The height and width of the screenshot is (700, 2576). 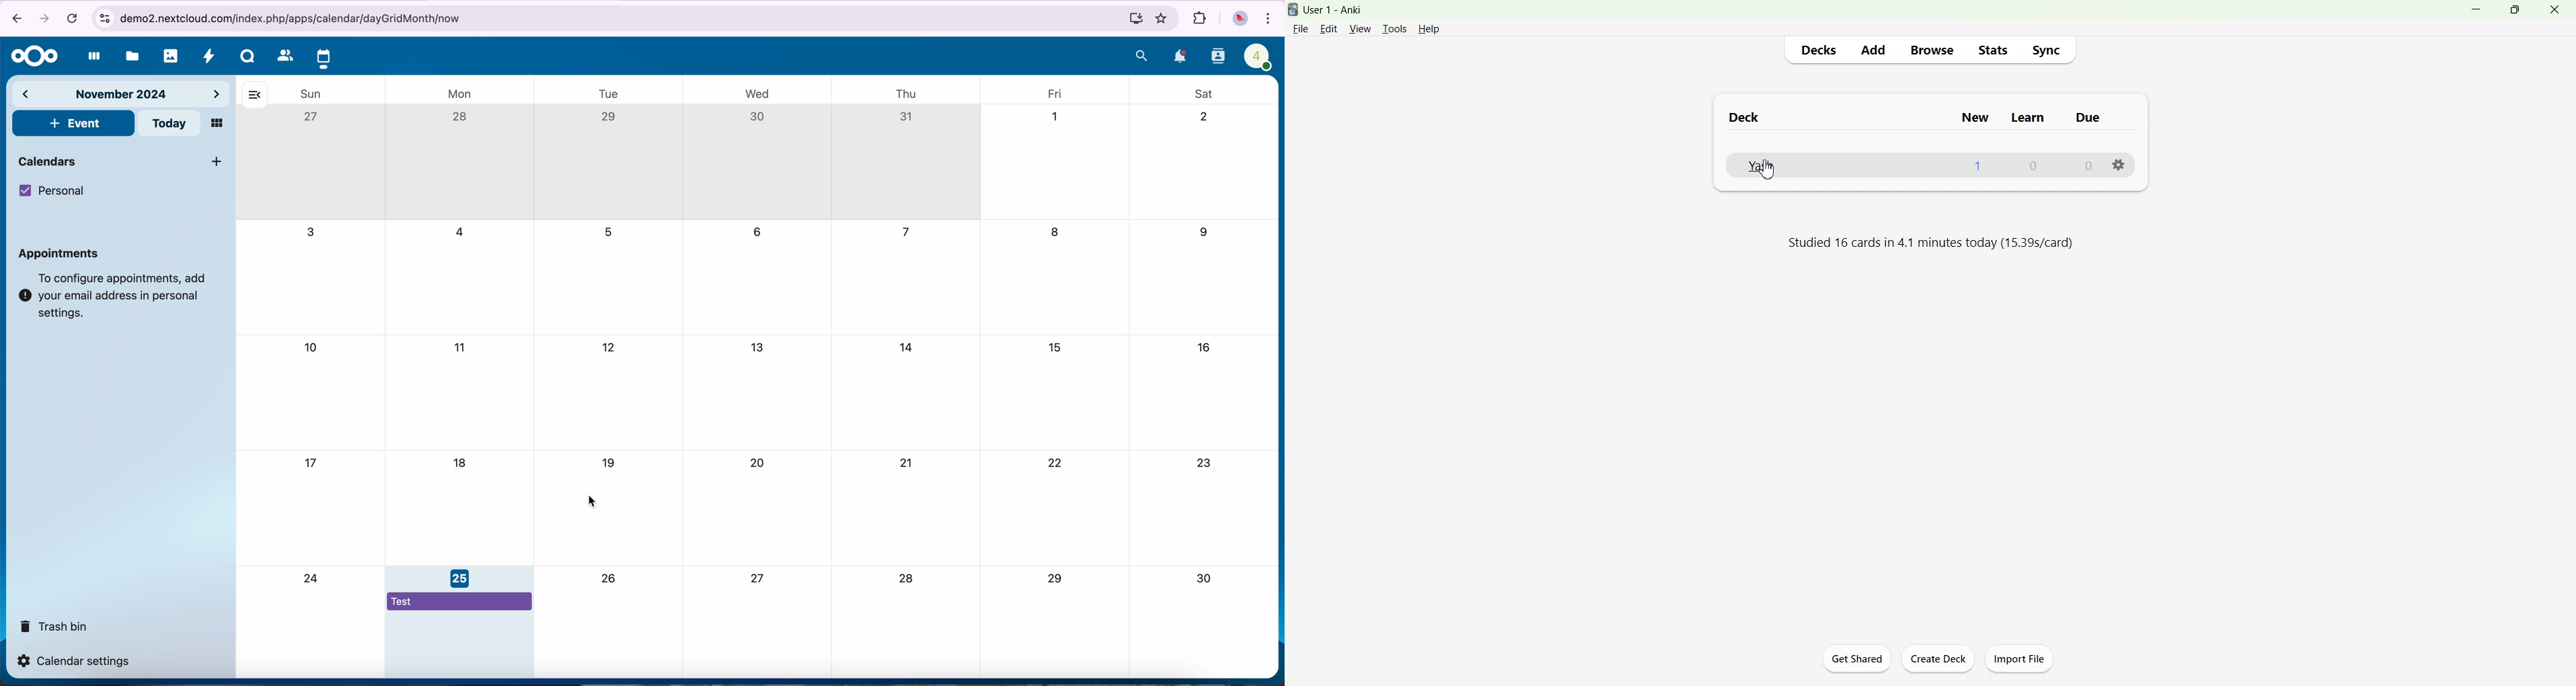 I want to click on 12, so click(x=610, y=348).